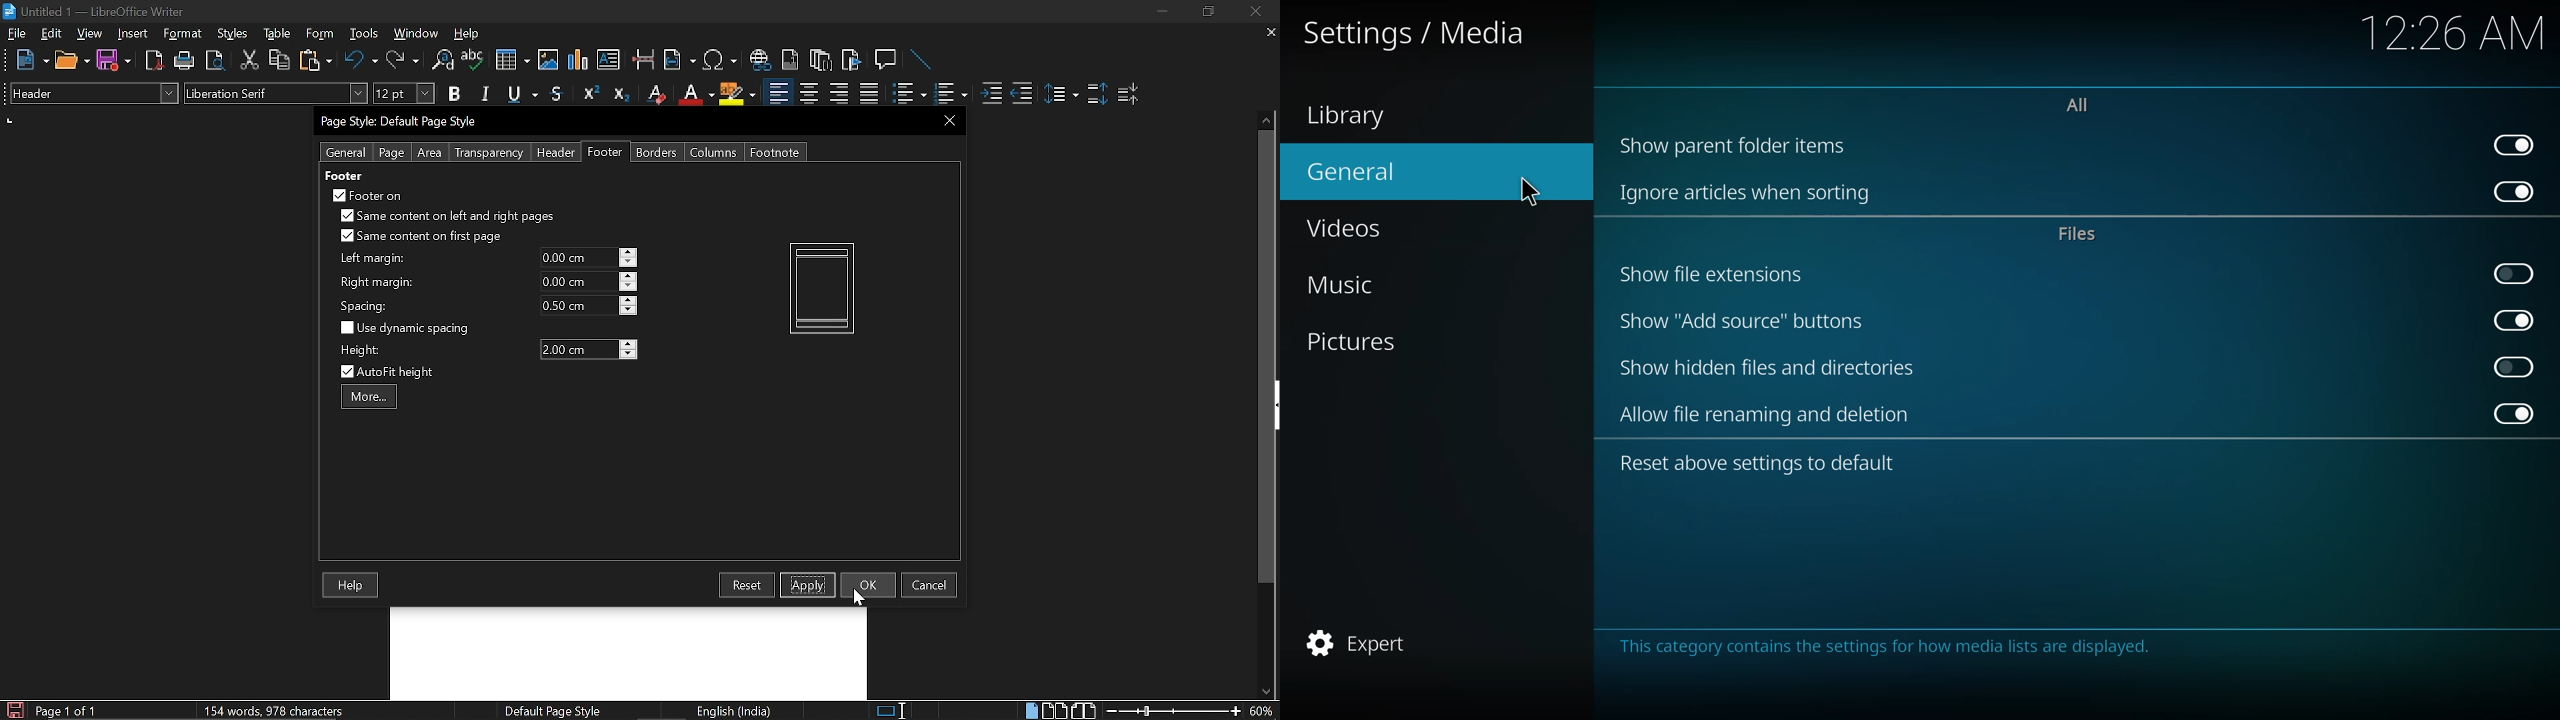 Image resolution: width=2576 pixels, height=728 pixels. What do you see at coordinates (629, 276) in the screenshot?
I see `increase right margin` at bounding box center [629, 276].